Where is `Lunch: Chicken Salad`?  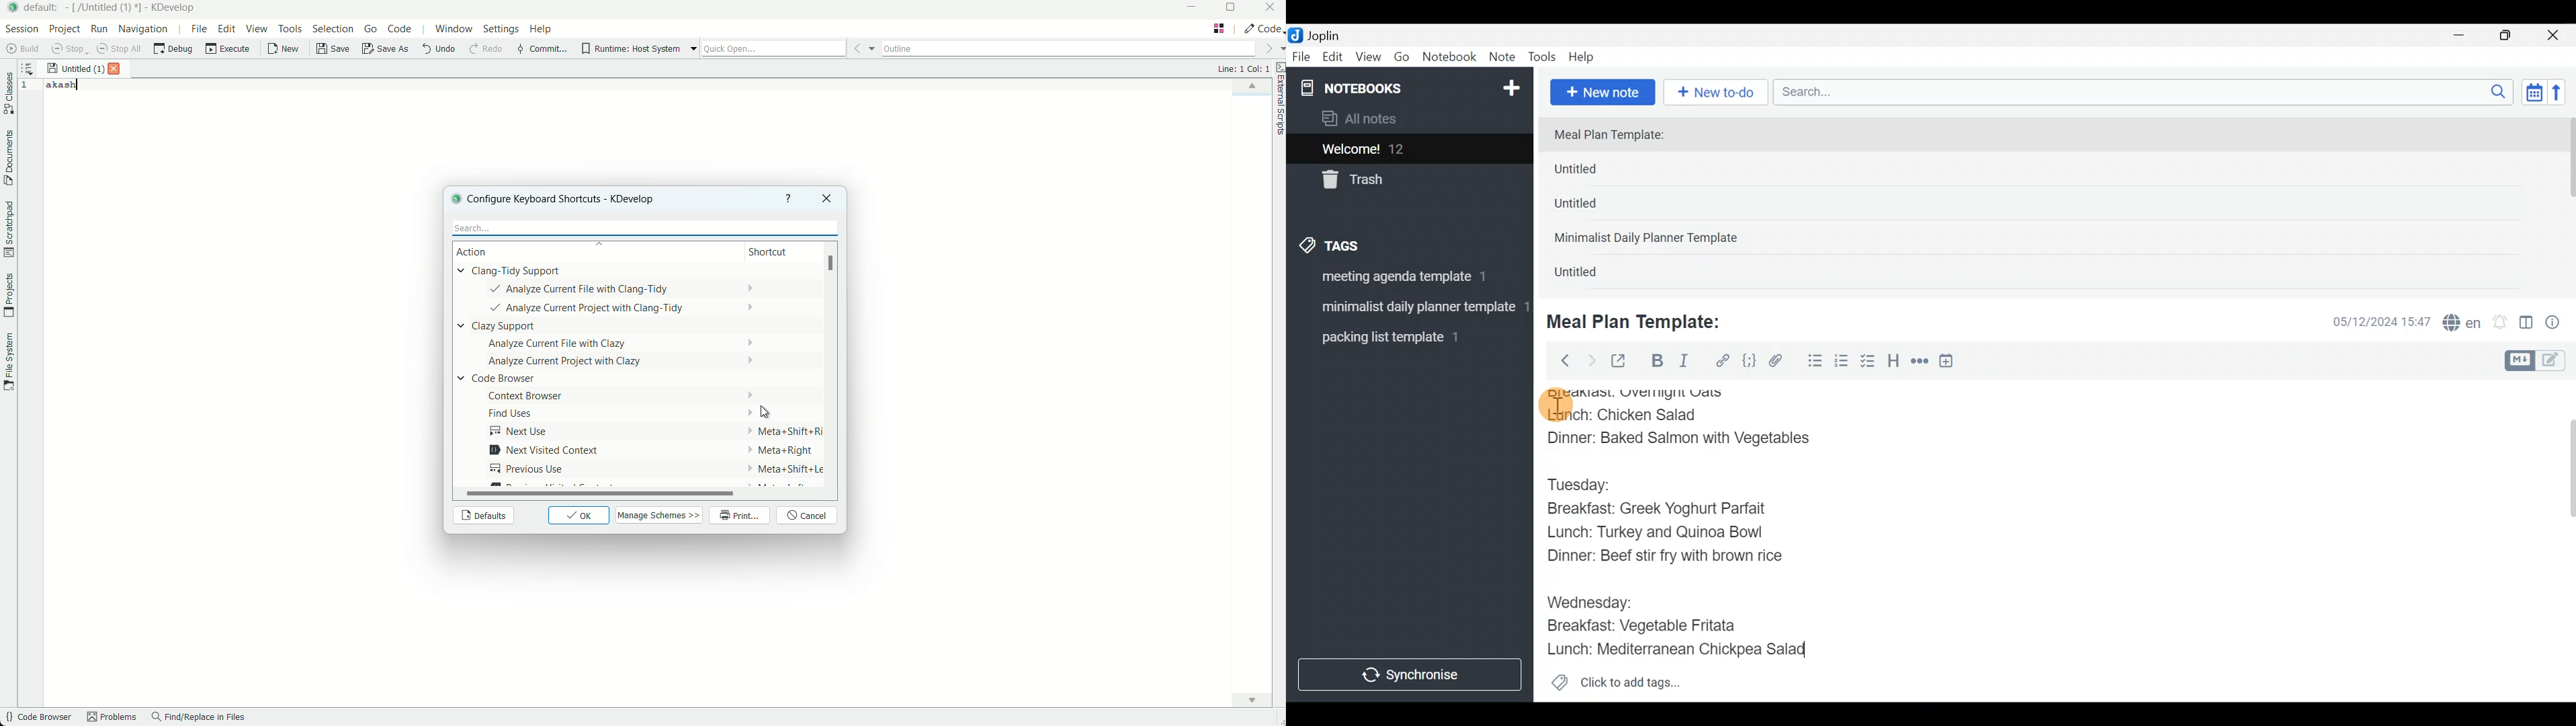
Lunch: Chicken Salad is located at coordinates (1627, 414).